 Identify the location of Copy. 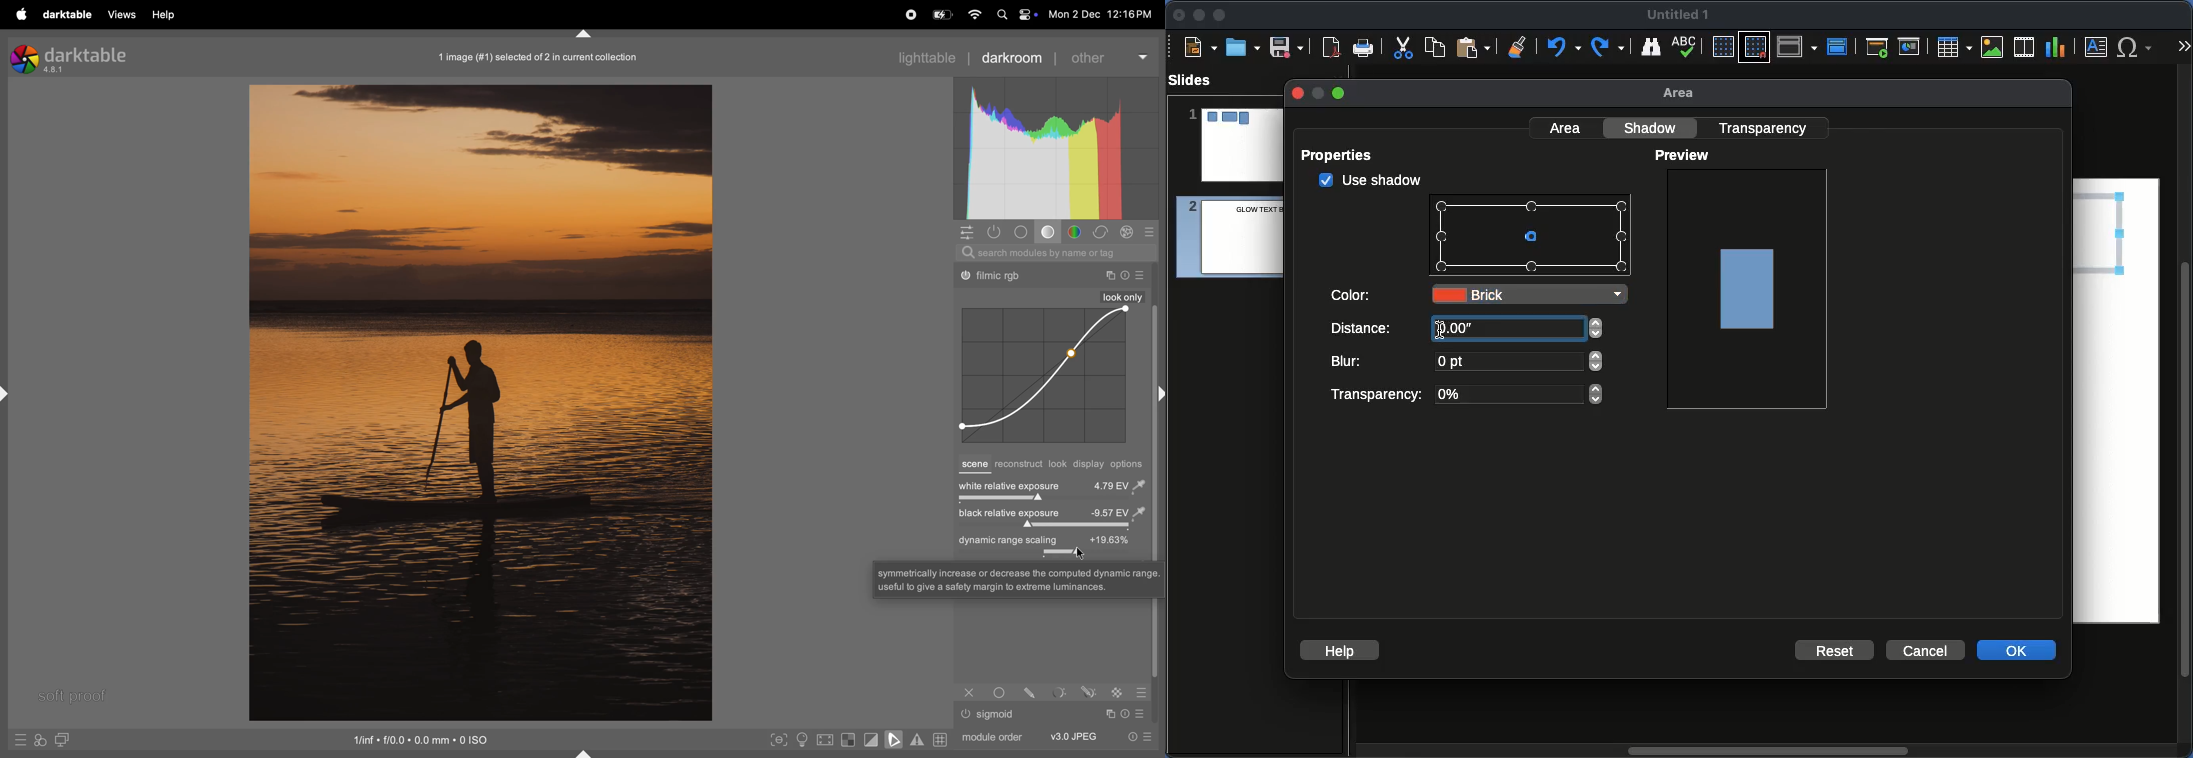
(1435, 46).